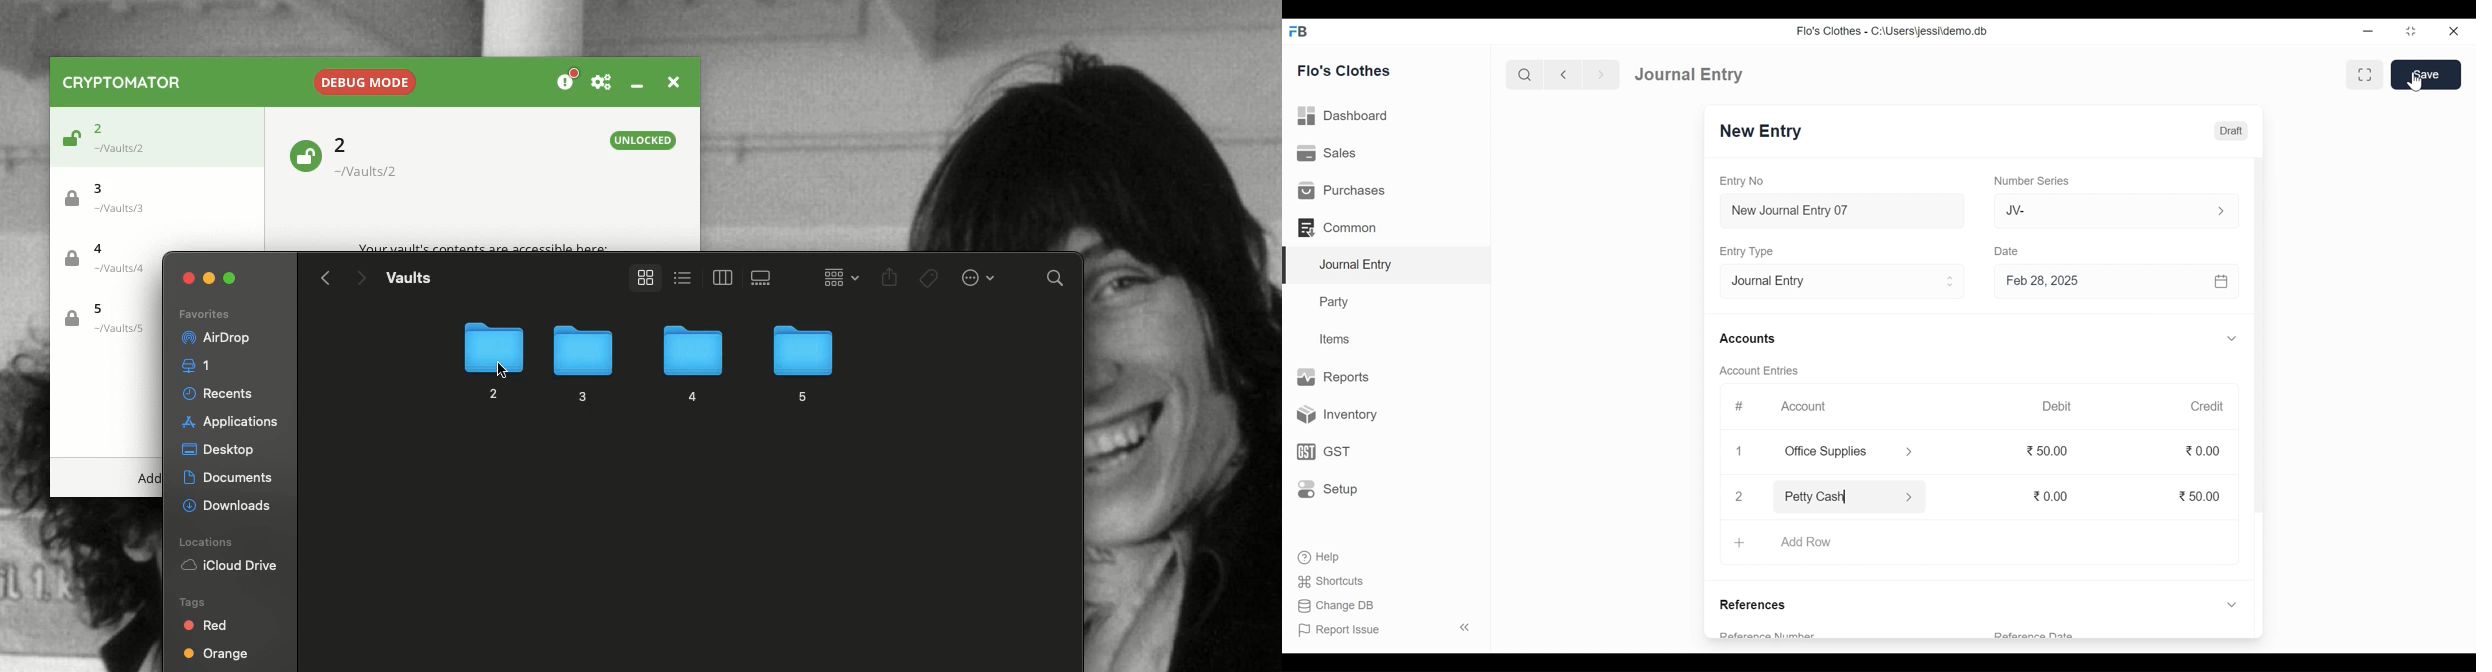 The image size is (2492, 672). I want to click on Accounts, so click(1747, 339).